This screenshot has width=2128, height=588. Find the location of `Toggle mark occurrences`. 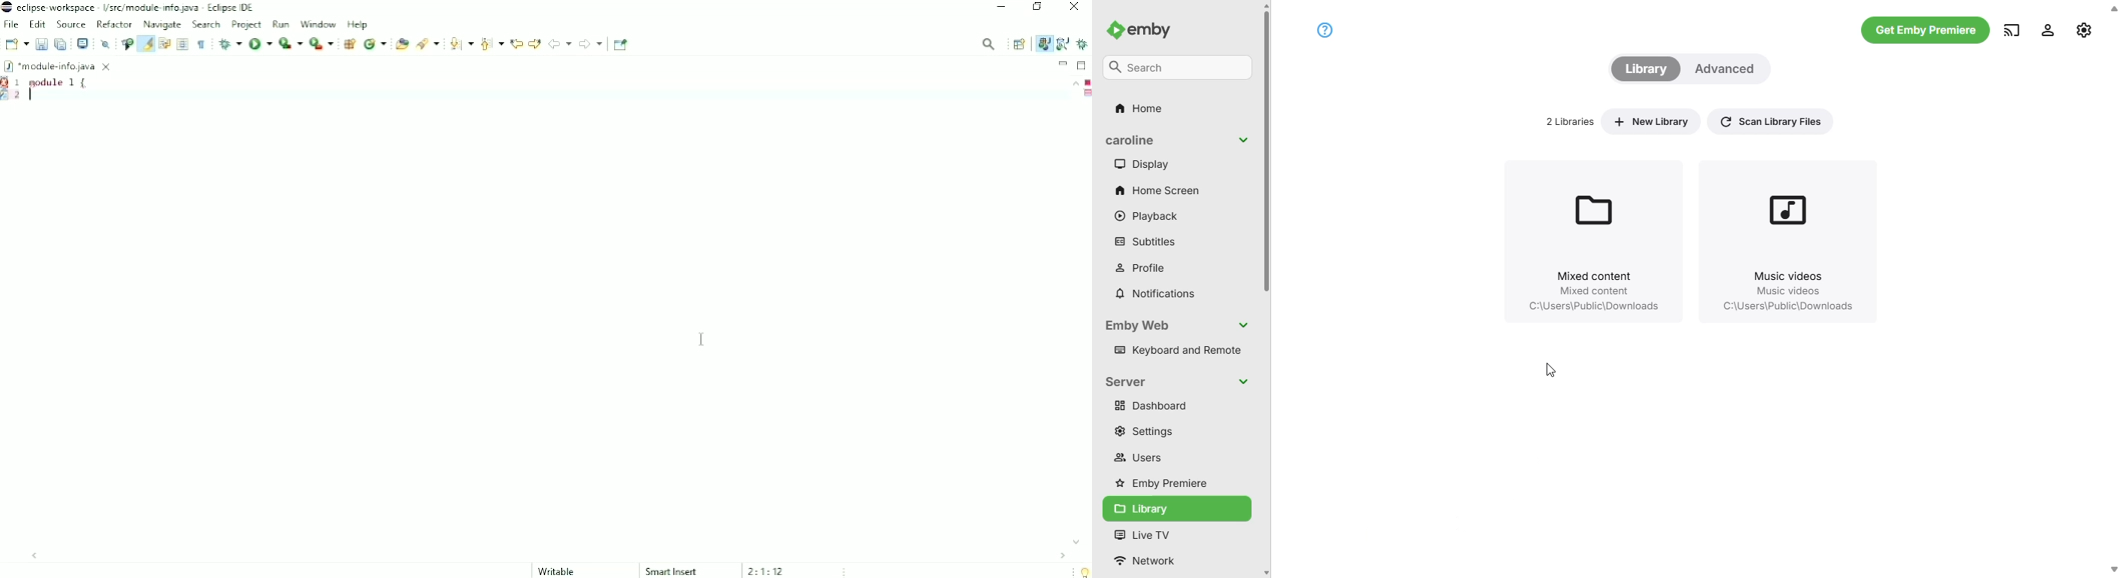

Toggle mark occurrences is located at coordinates (145, 43).